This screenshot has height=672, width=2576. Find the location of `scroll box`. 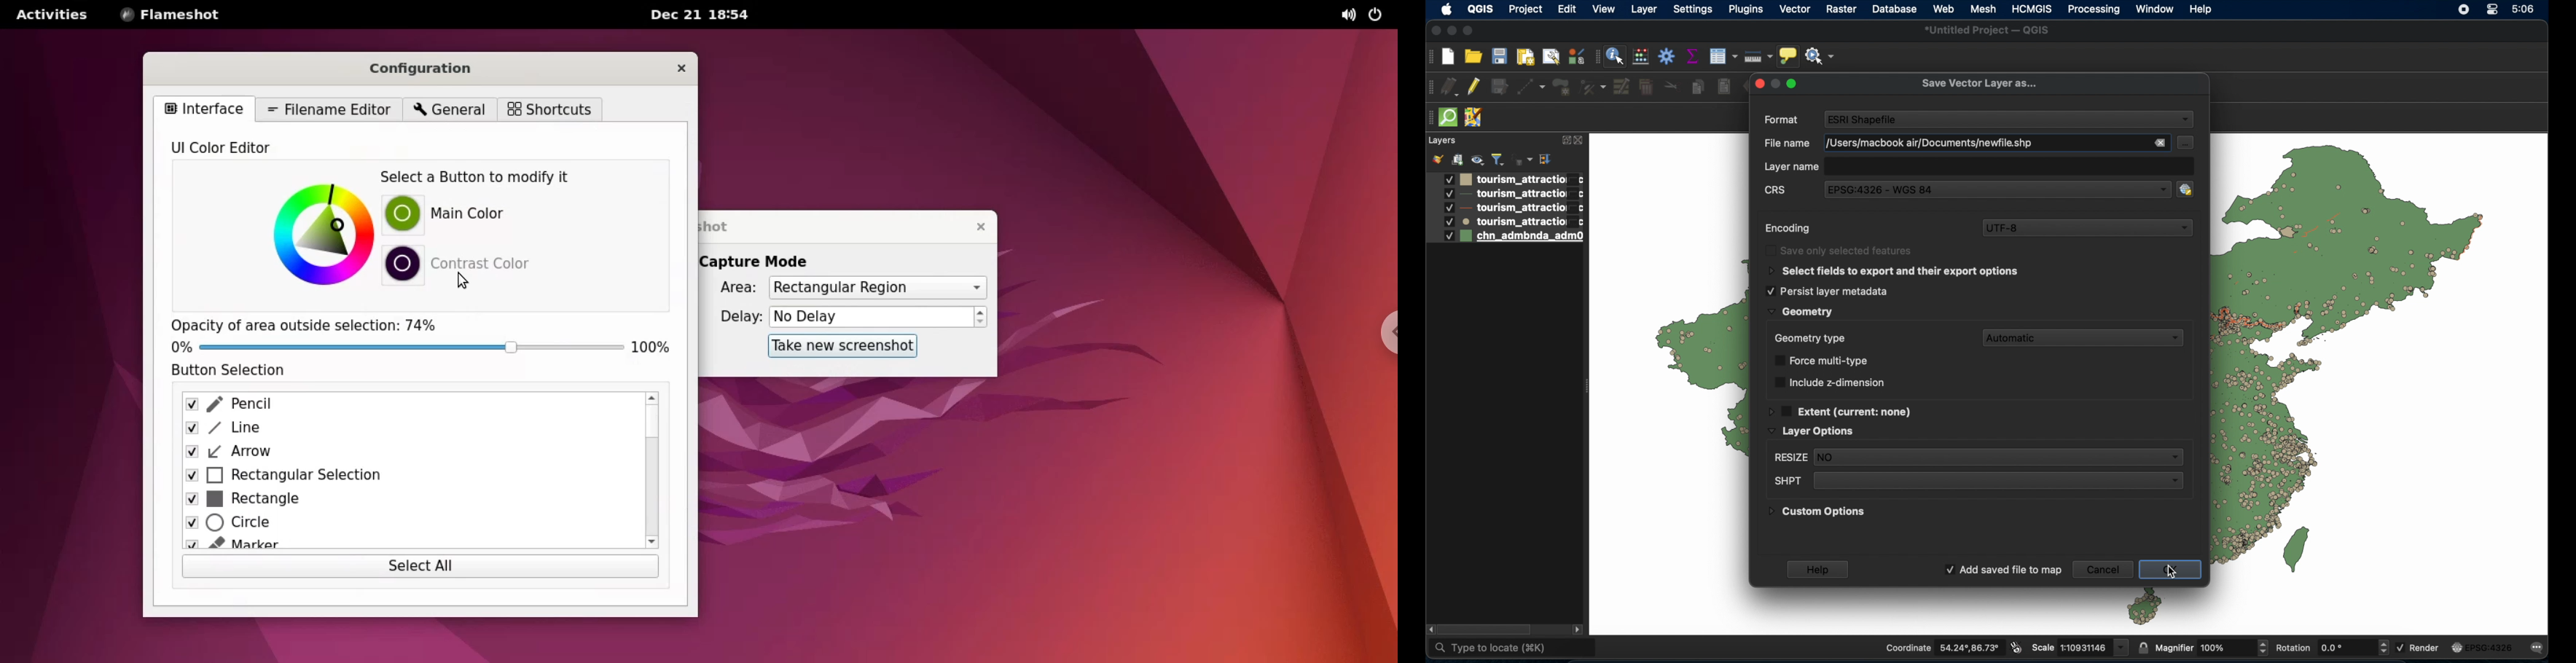

scroll box is located at coordinates (1486, 629).